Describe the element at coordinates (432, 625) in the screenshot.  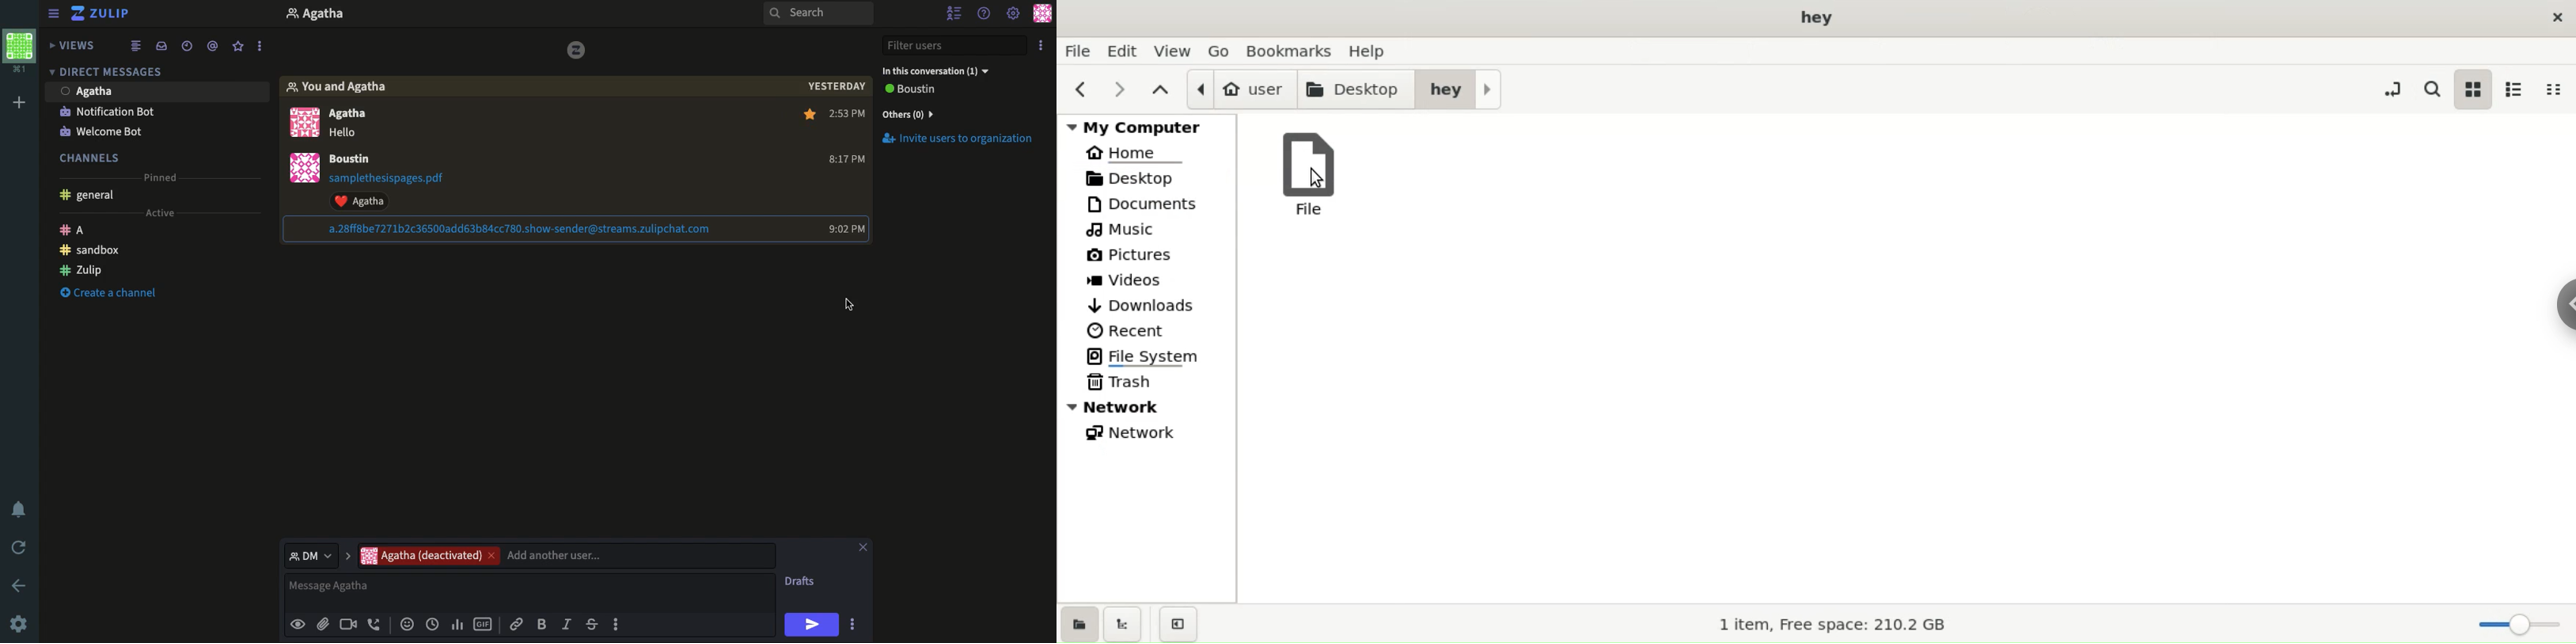
I see `Time` at that location.